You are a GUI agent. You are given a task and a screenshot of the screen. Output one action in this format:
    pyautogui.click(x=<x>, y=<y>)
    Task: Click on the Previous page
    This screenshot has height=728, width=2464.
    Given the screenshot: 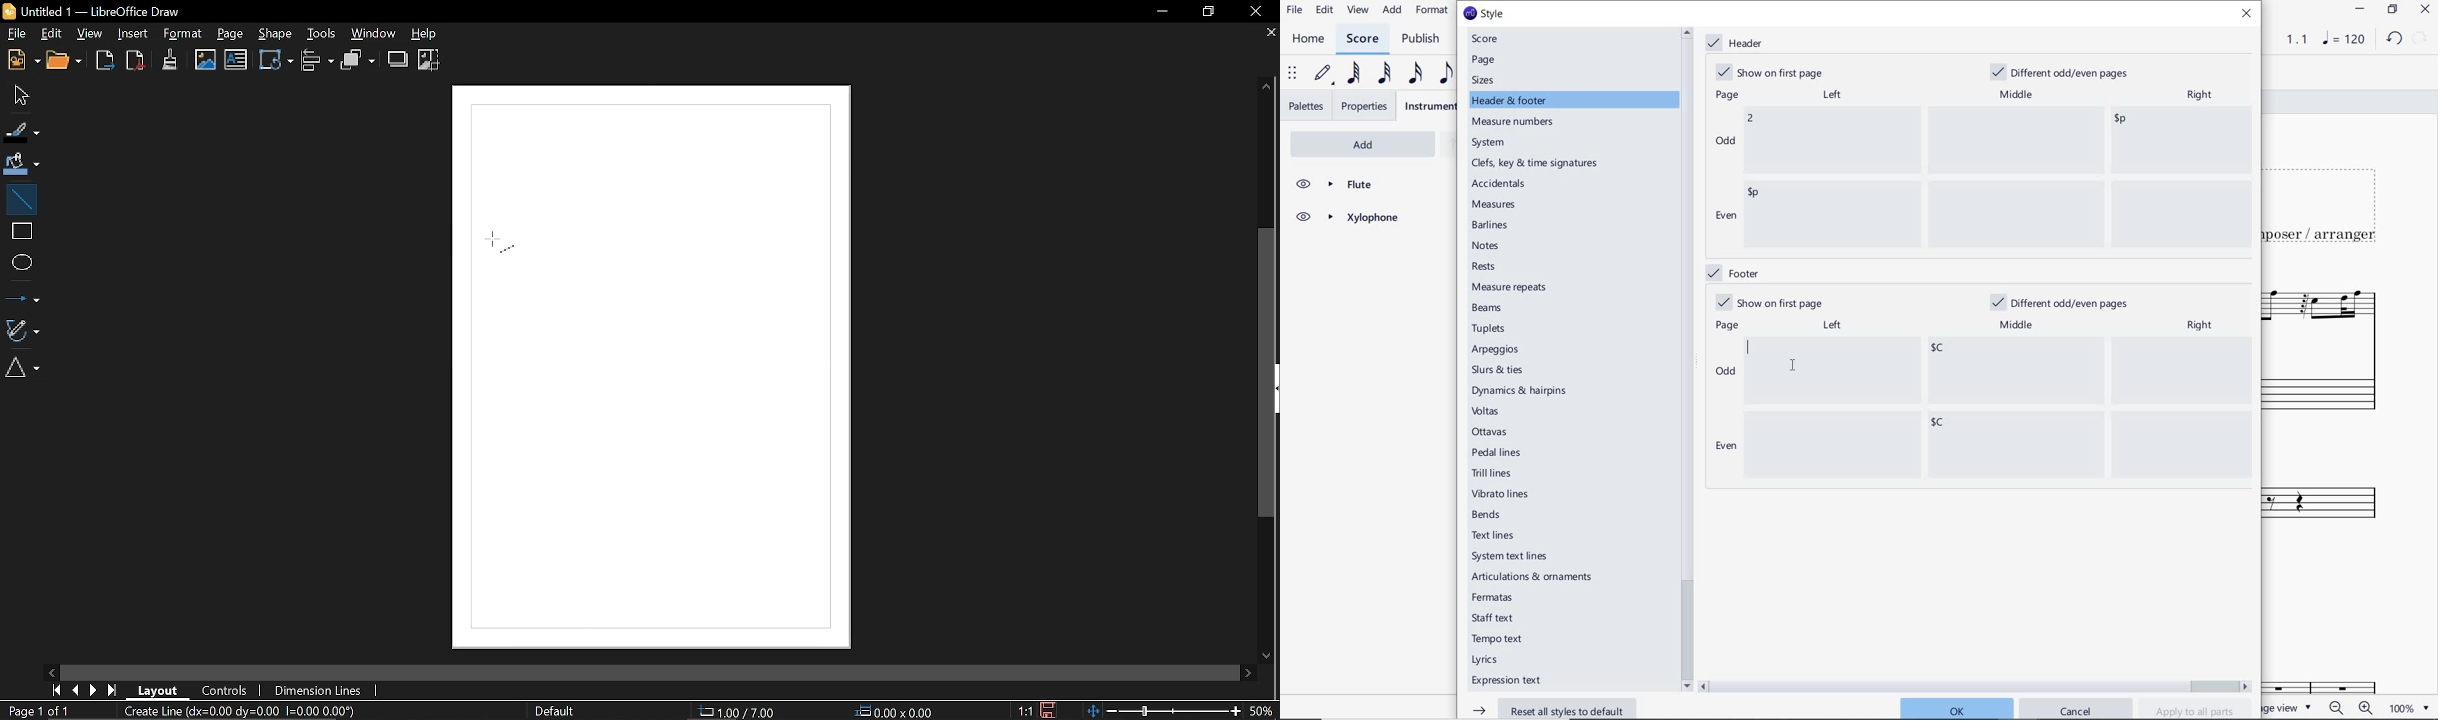 What is the action you would take?
    pyautogui.click(x=77, y=689)
    